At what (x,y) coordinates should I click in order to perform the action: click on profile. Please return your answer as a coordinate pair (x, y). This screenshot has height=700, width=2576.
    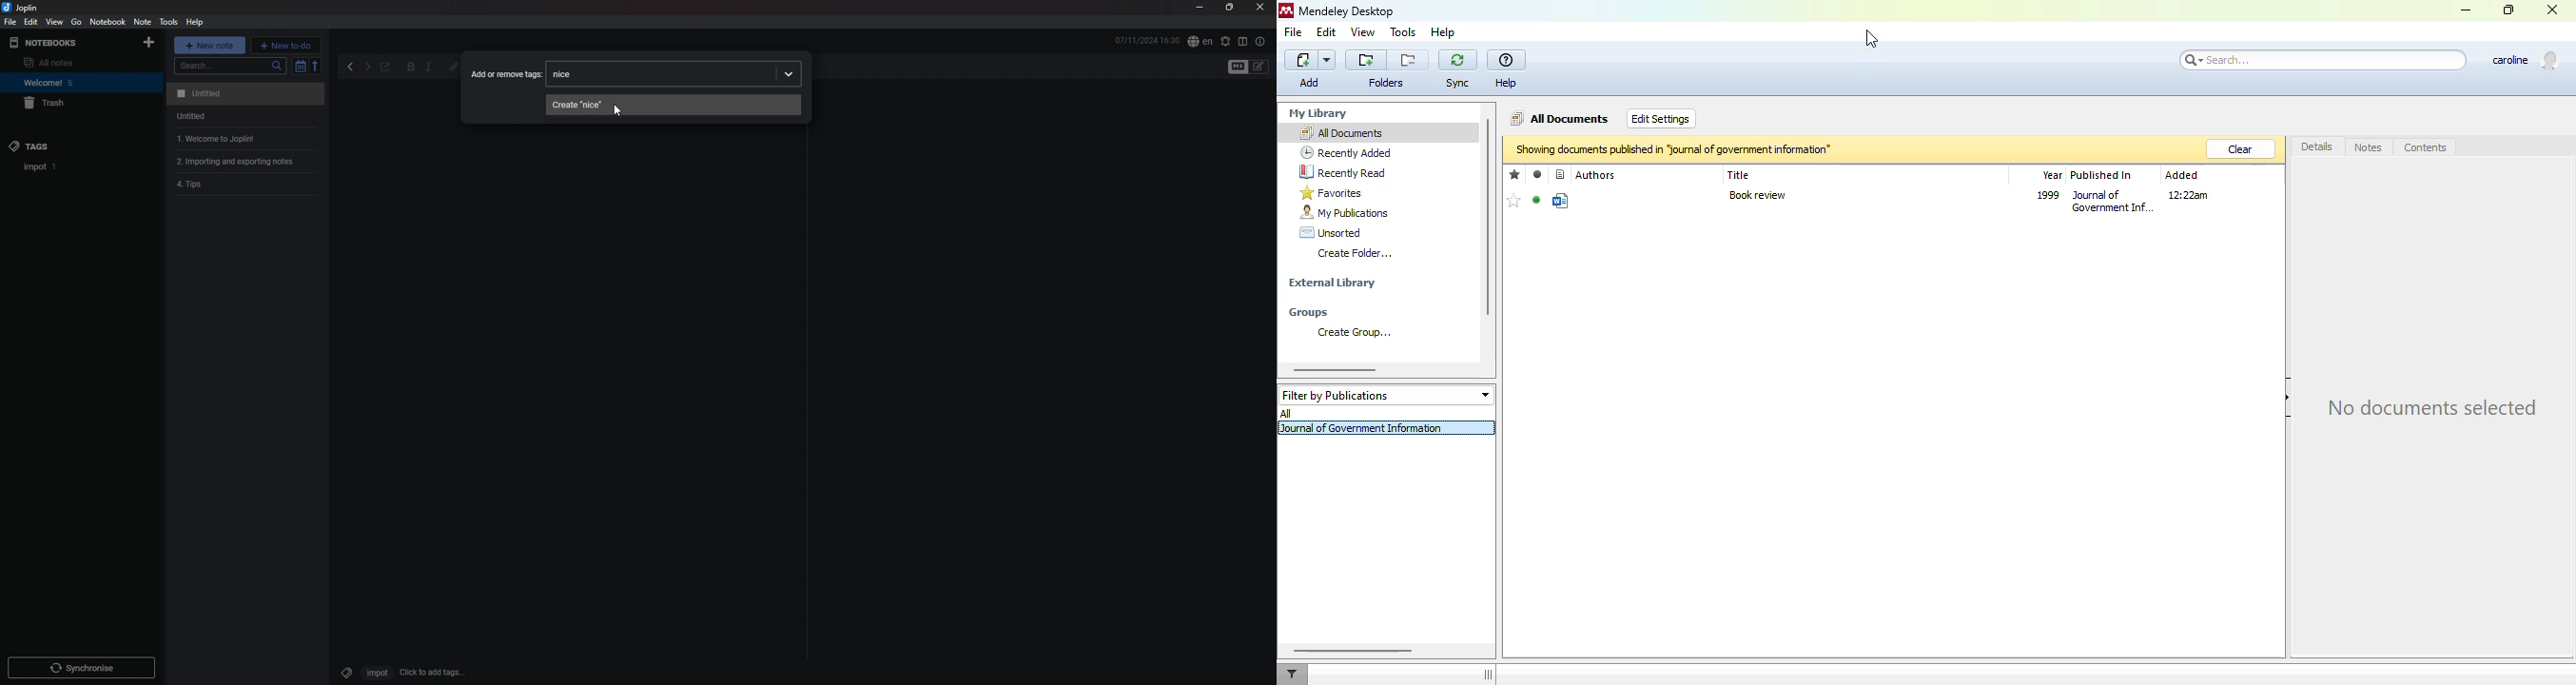
    Looking at the image, I should click on (2527, 60).